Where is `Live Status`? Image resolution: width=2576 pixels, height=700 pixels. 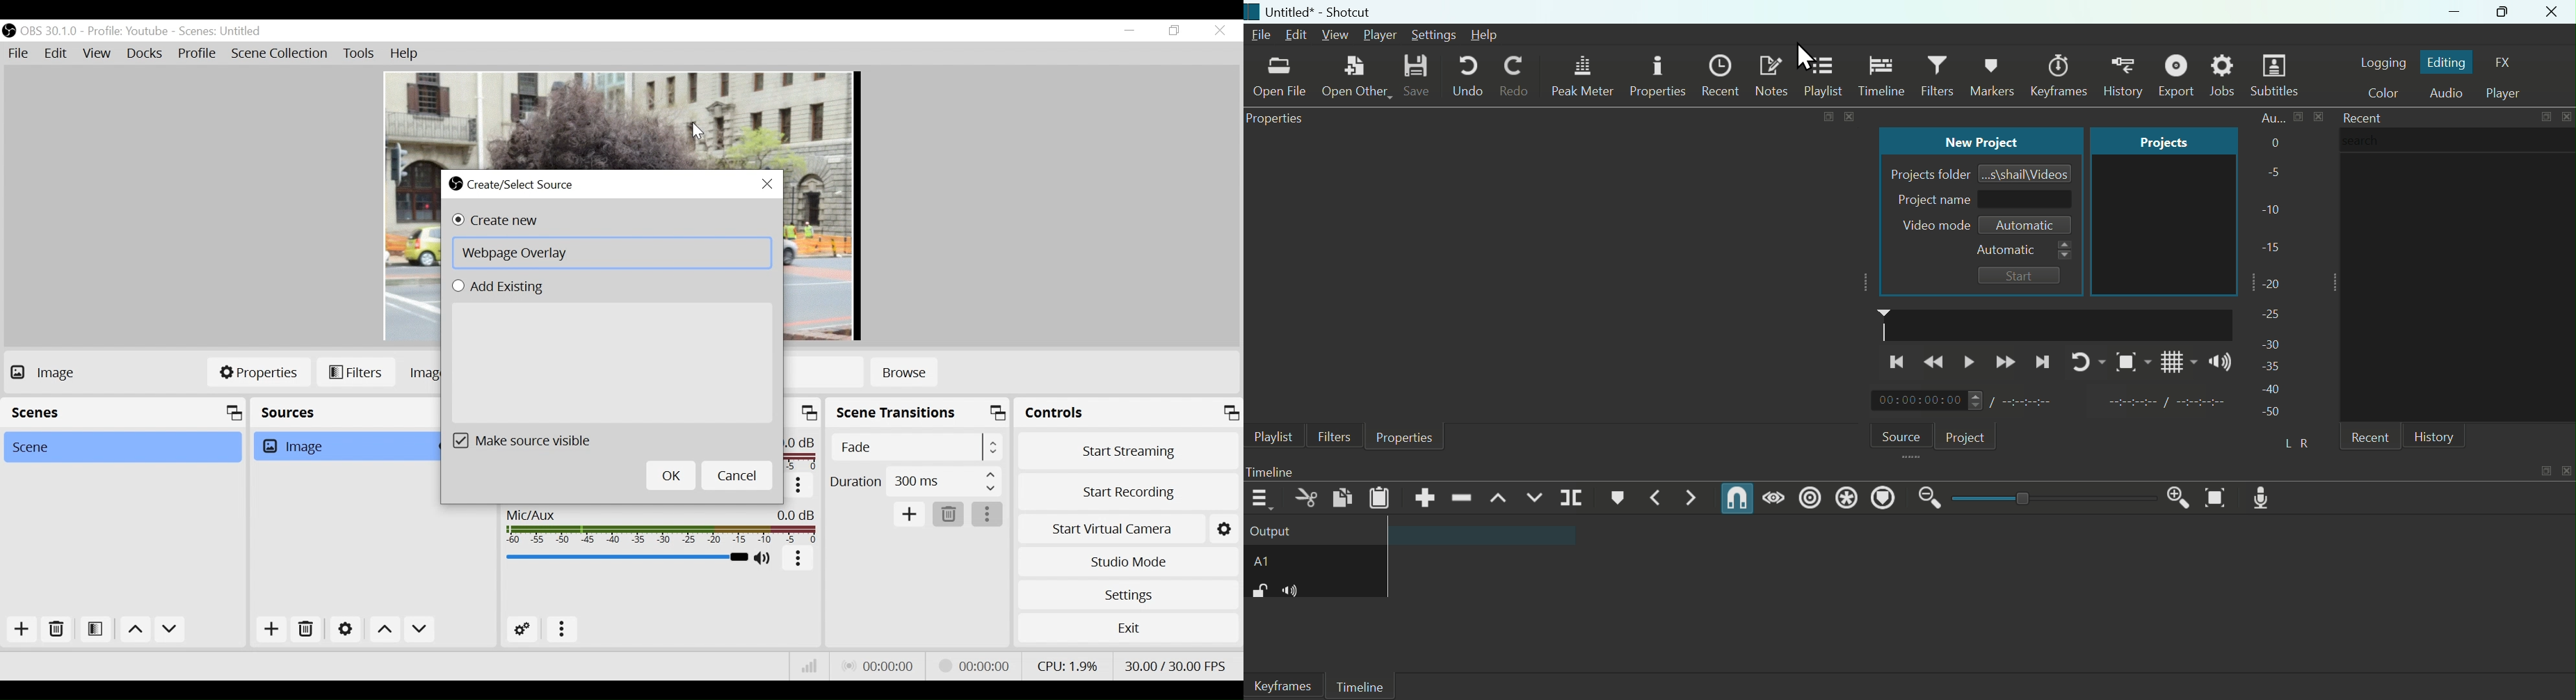 Live Status is located at coordinates (889, 666).